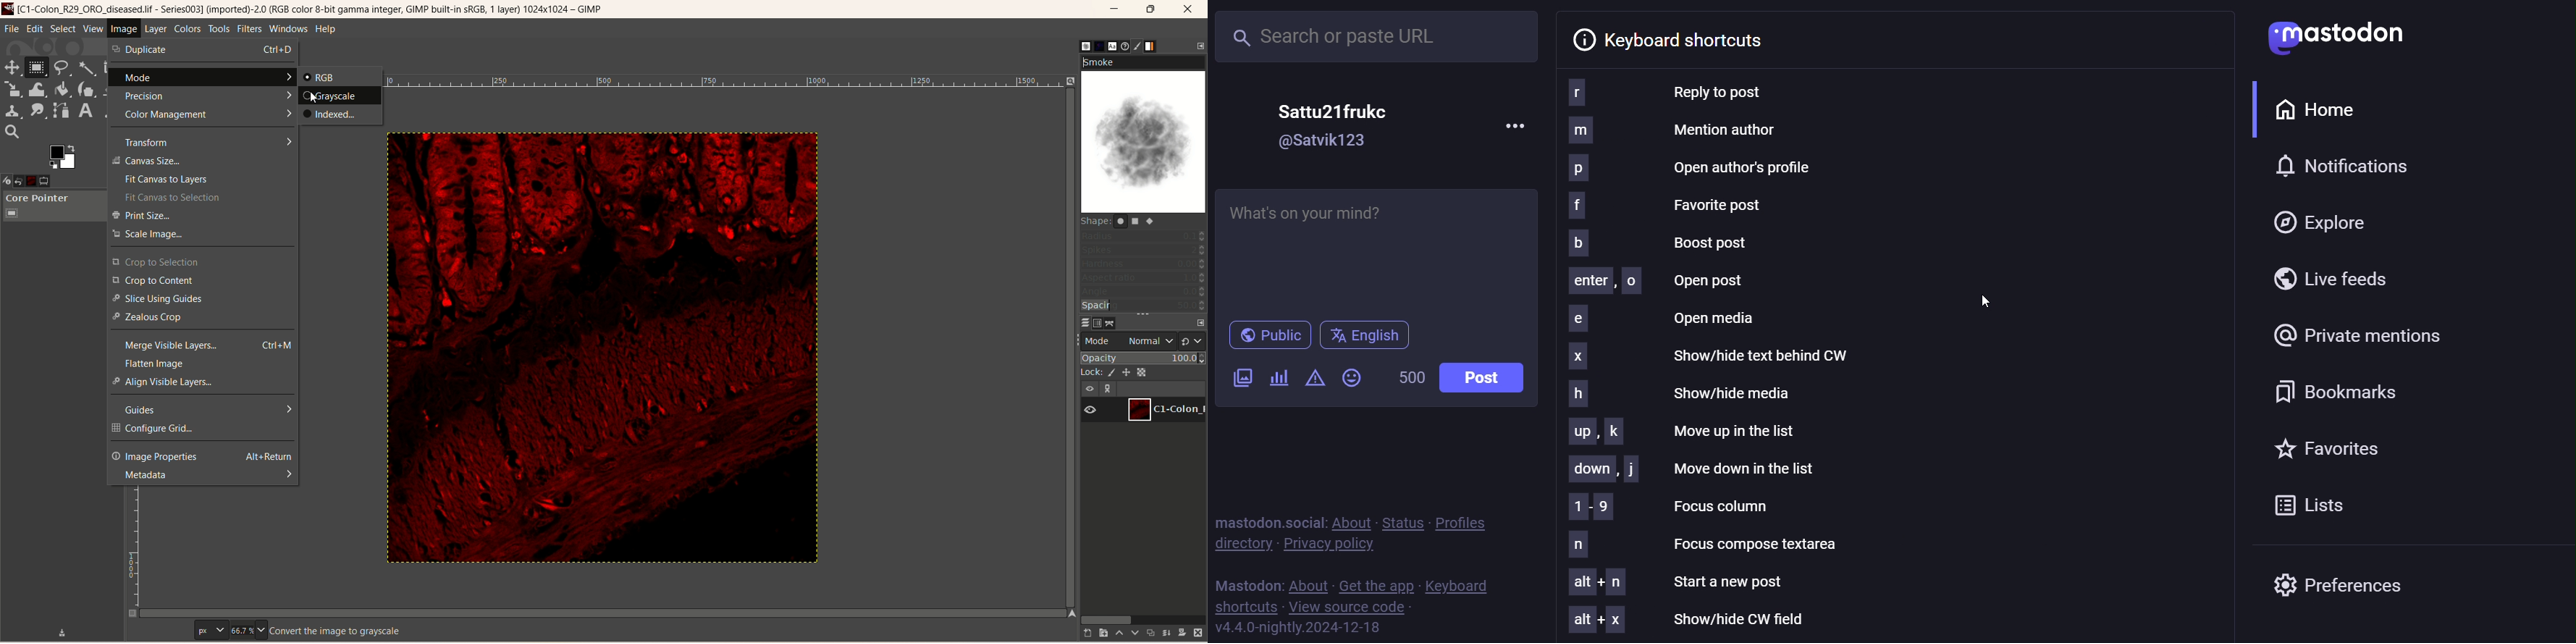  Describe the element at coordinates (35, 28) in the screenshot. I see `edit` at that location.